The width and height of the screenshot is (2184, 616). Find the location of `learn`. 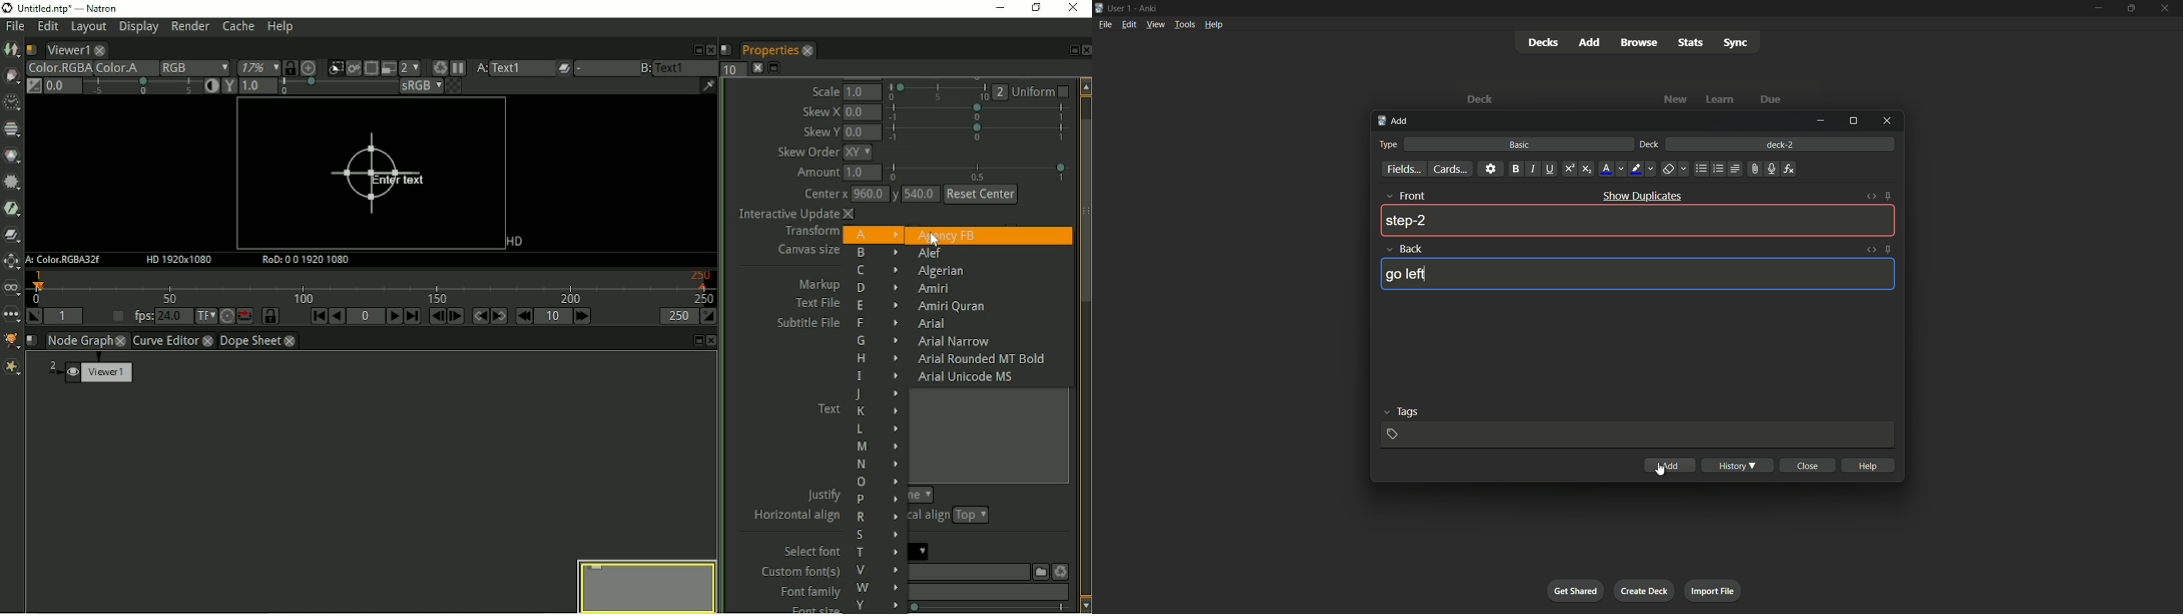

learn is located at coordinates (1722, 99).